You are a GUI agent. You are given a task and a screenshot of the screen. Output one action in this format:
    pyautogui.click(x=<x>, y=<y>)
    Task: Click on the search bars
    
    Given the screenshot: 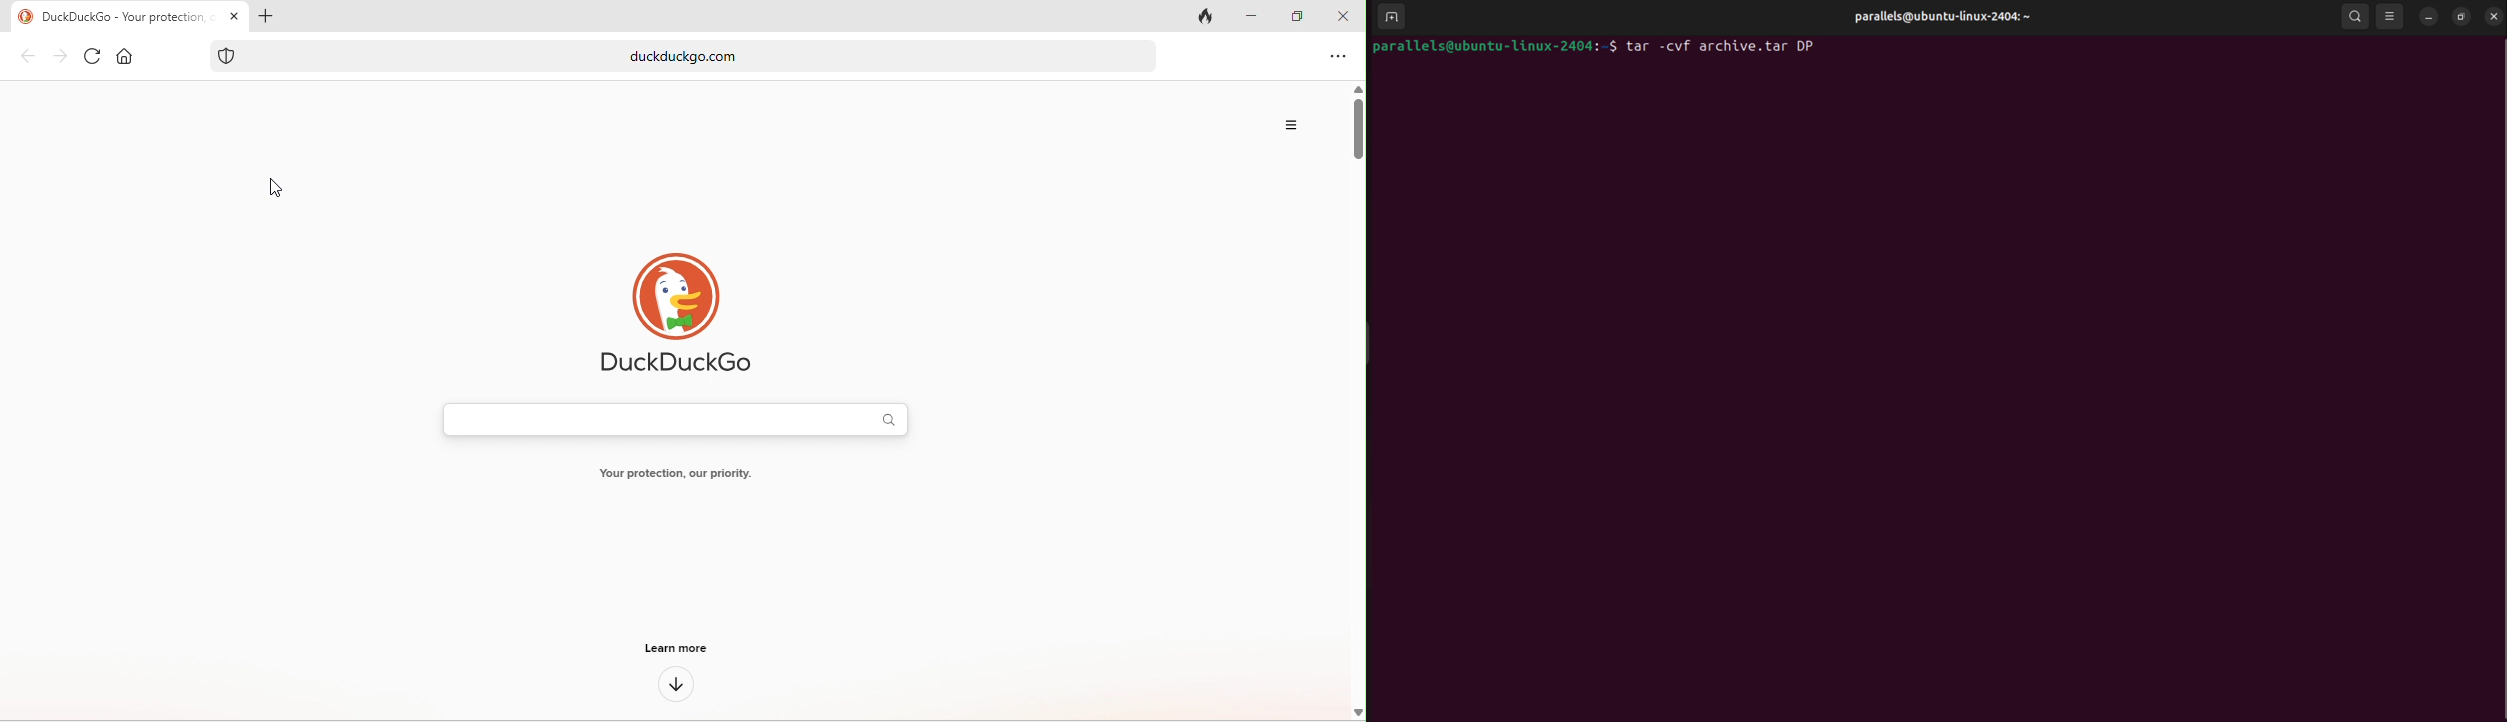 What is the action you would take?
    pyautogui.click(x=2355, y=15)
    